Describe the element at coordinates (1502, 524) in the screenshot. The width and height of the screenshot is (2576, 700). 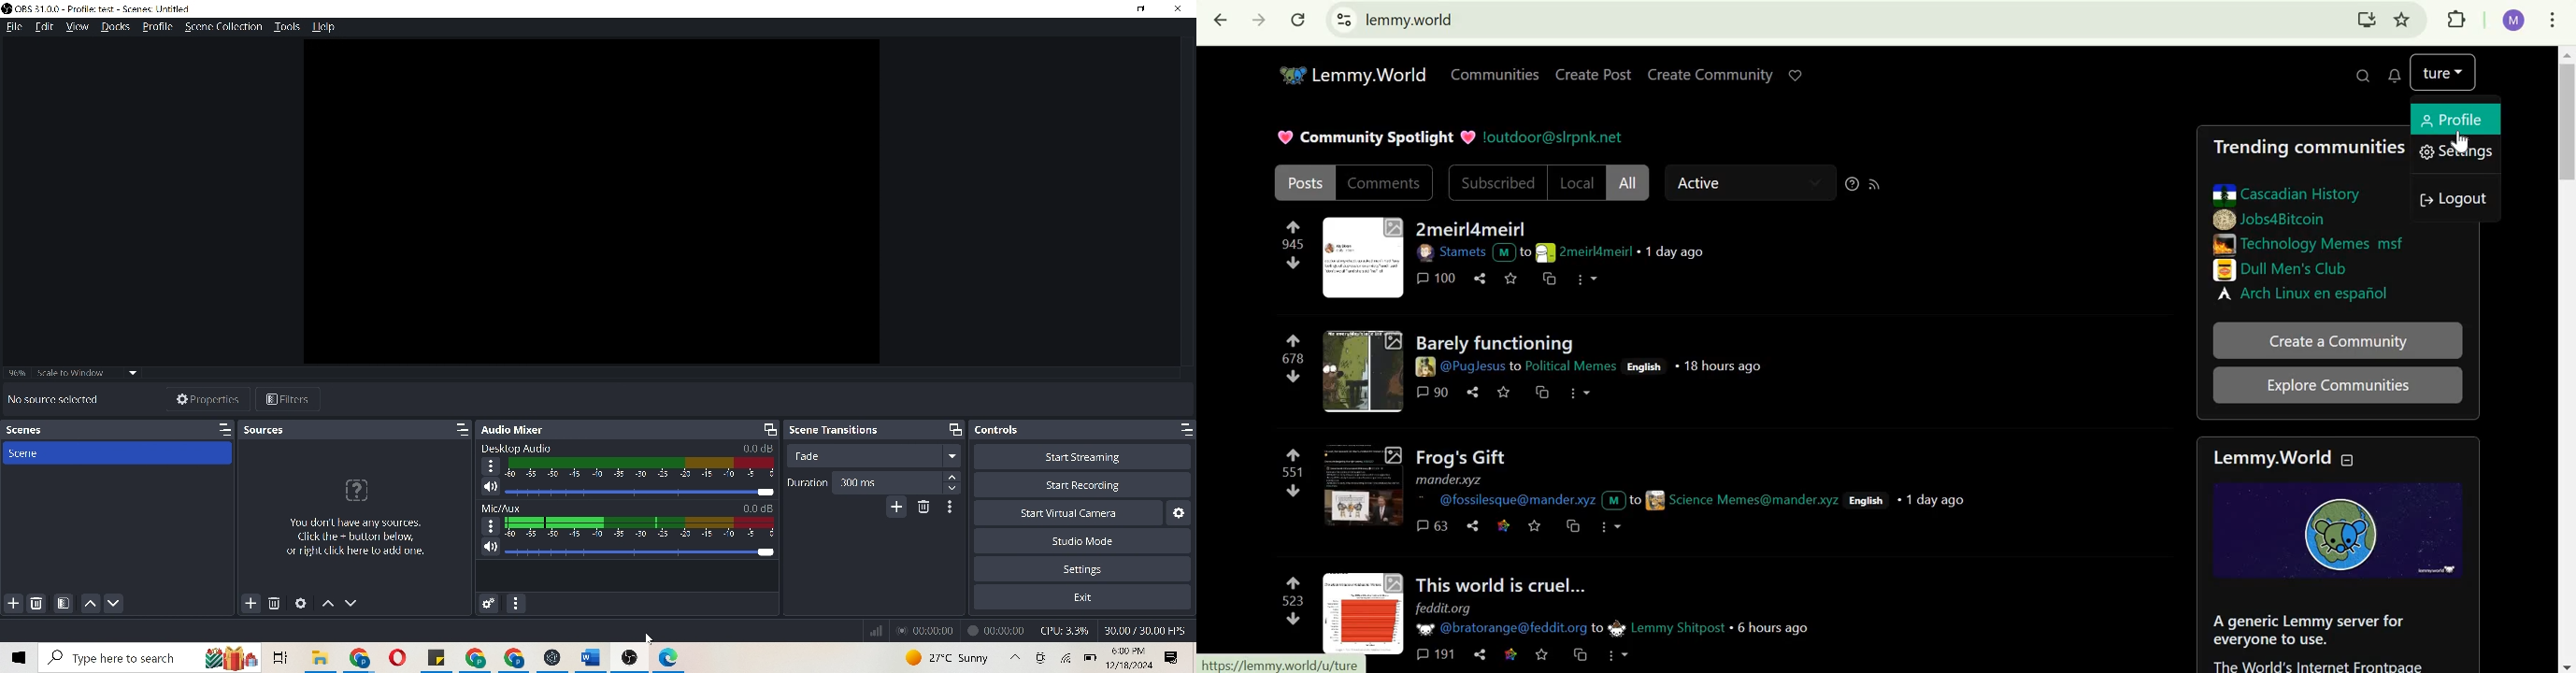
I see `link` at that location.